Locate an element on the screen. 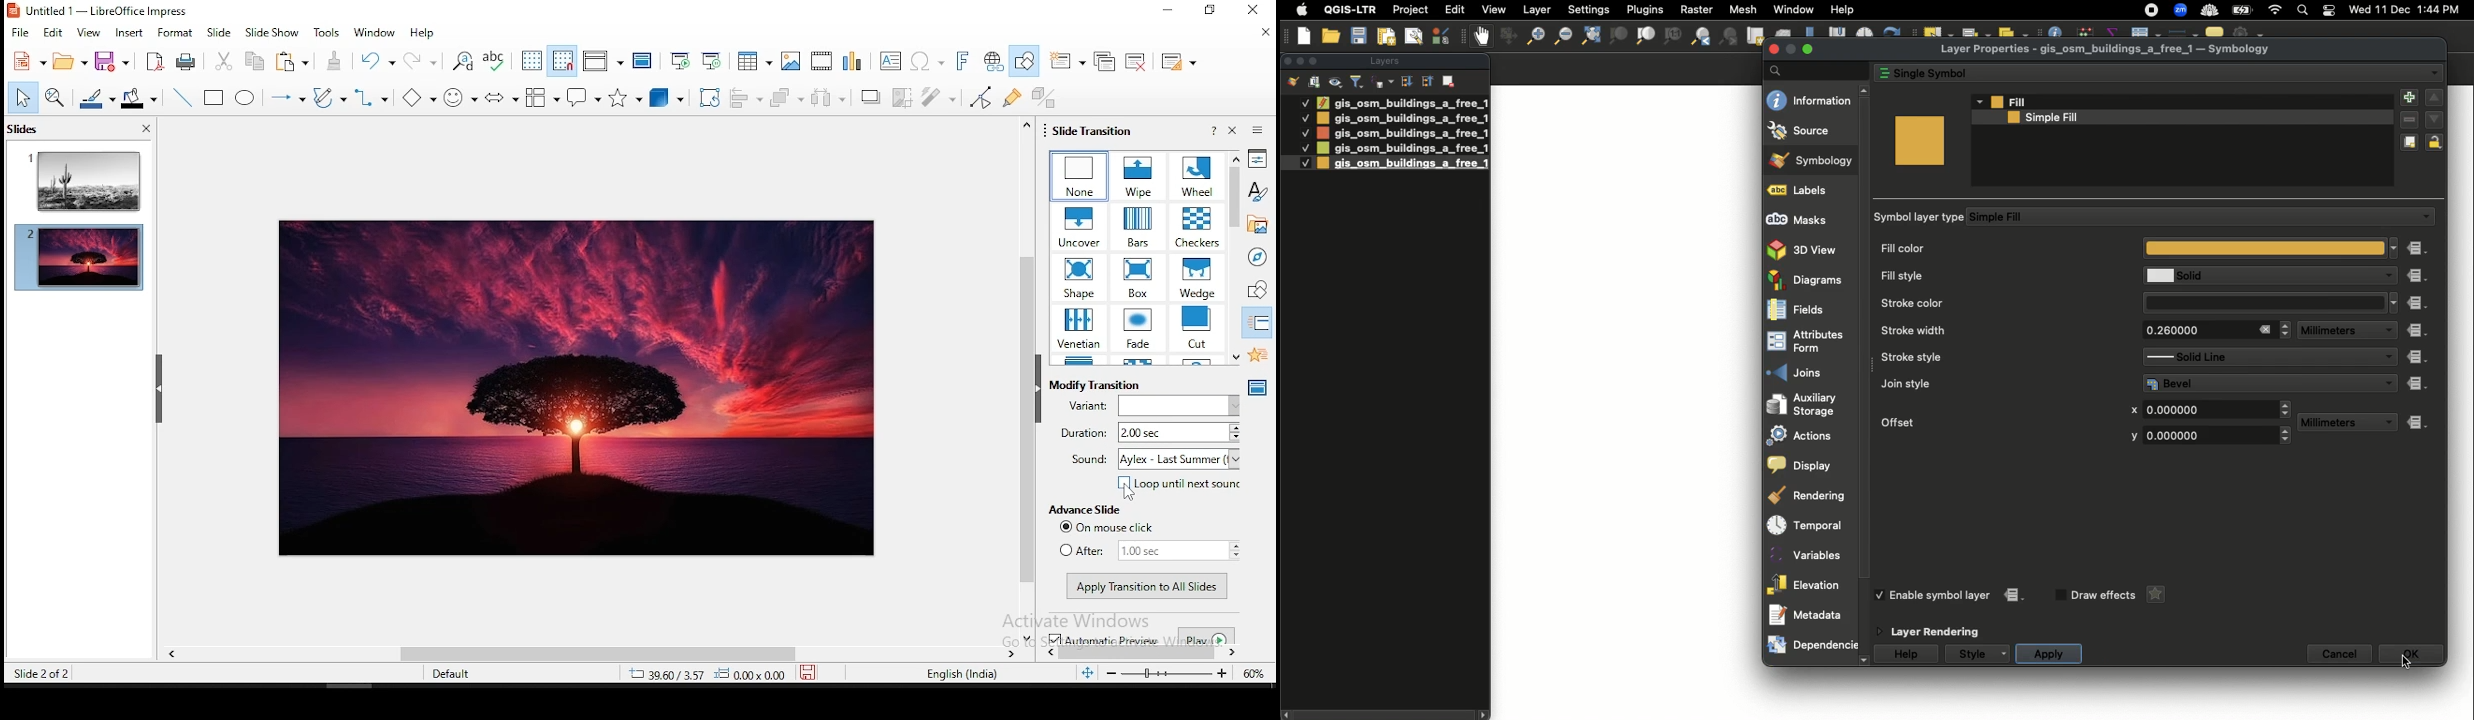 The image size is (2492, 728). english (india) is located at coordinates (961, 672).